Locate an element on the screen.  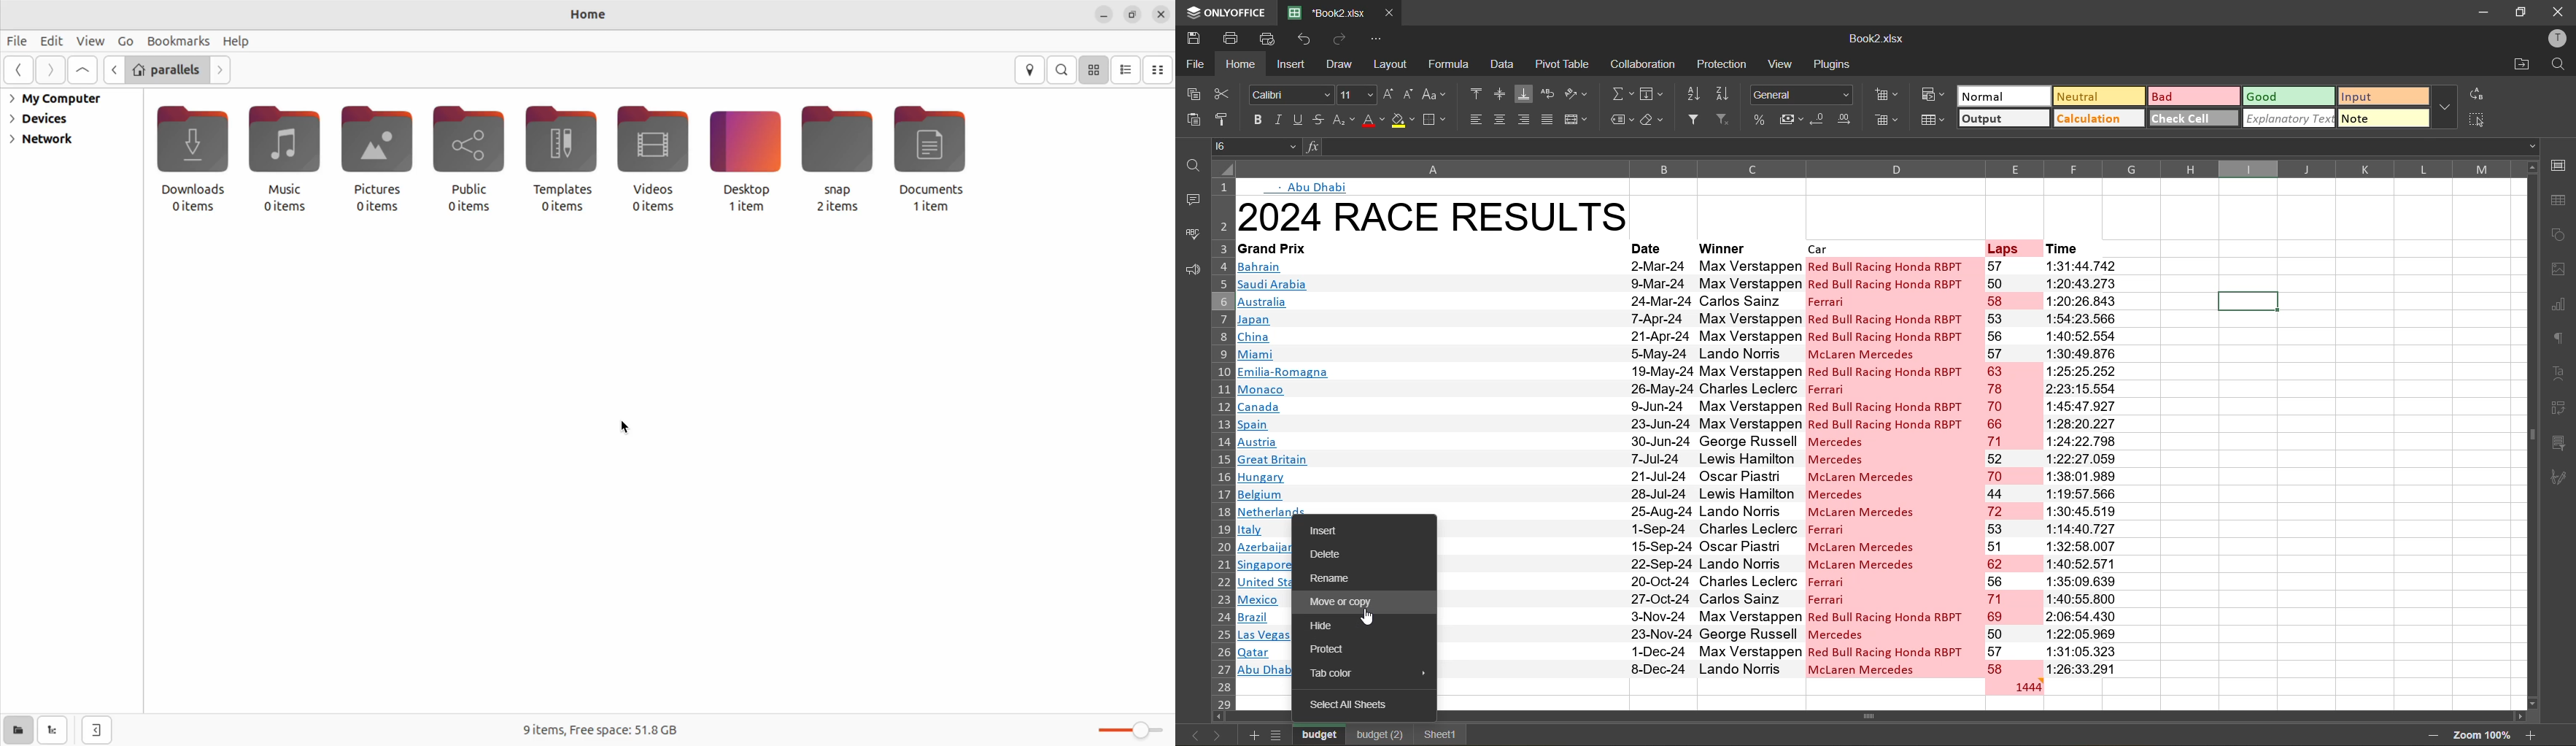
formula bar is located at coordinates (1918, 146).